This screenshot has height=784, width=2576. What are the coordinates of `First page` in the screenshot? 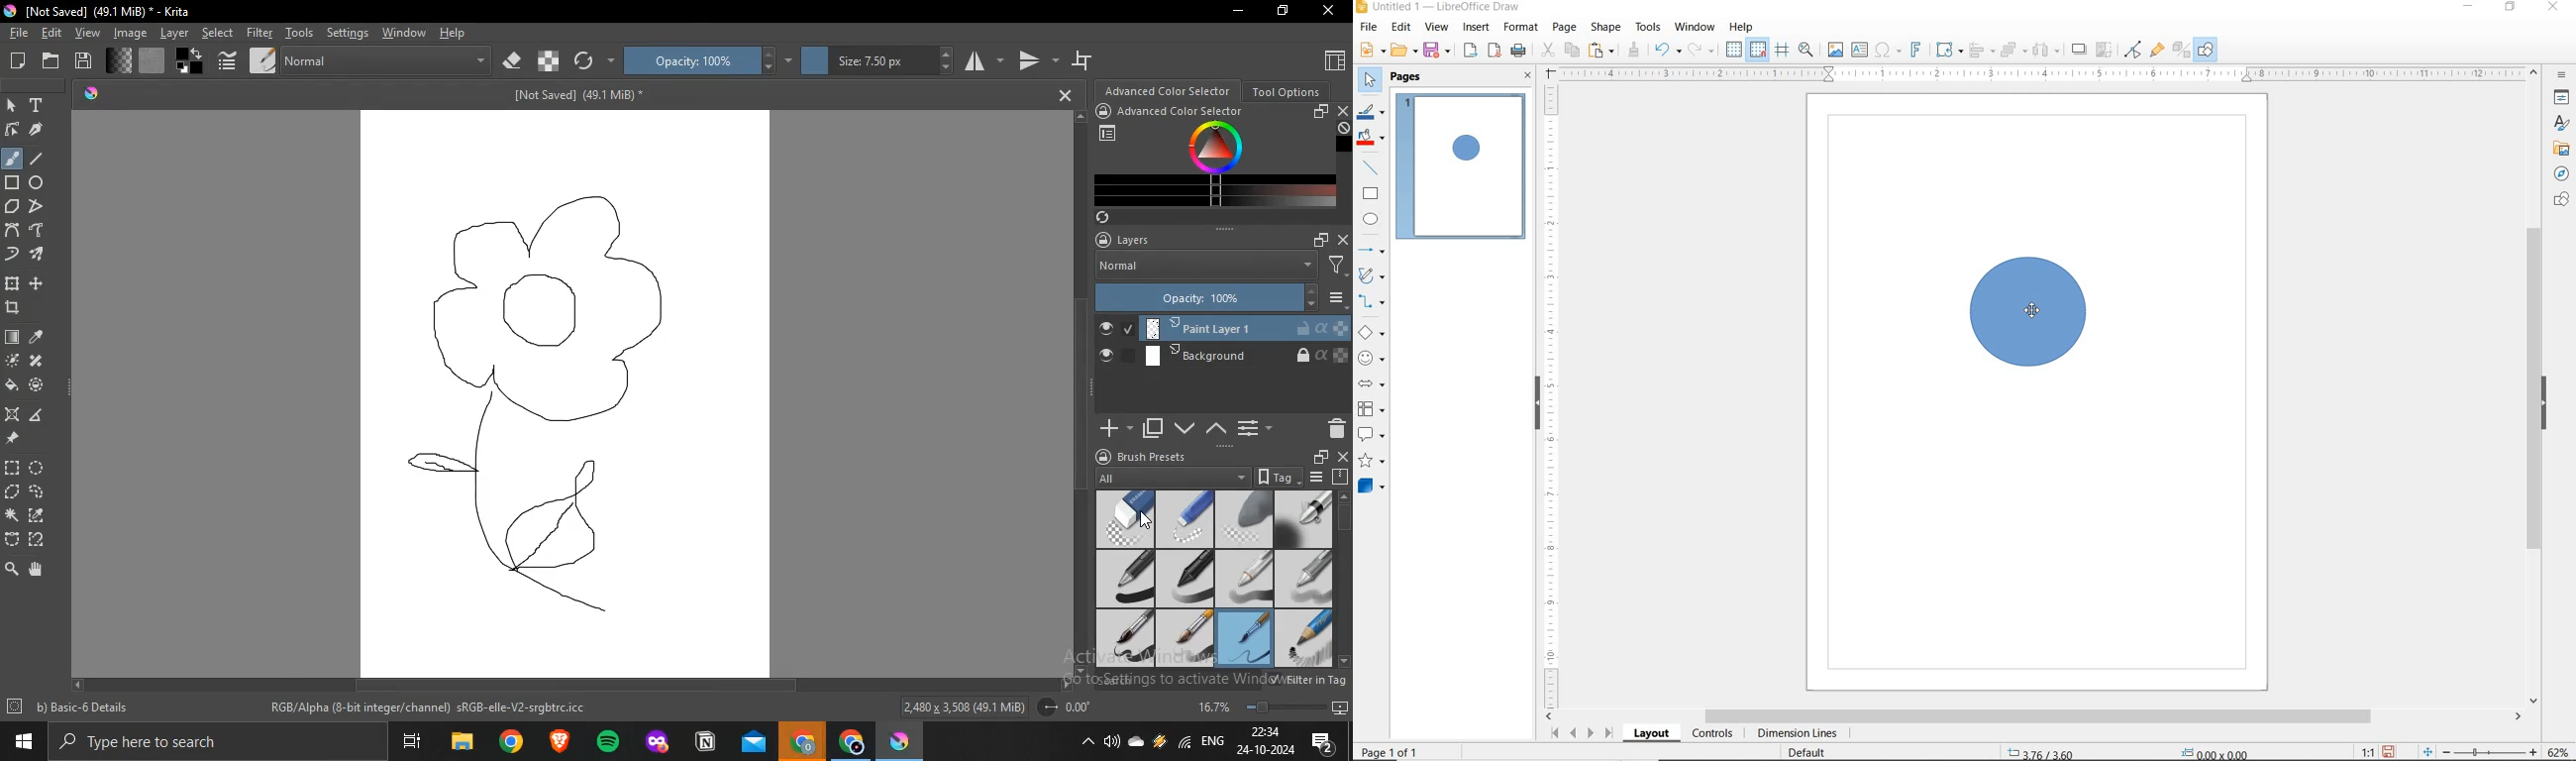 It's located at (1555, 735).